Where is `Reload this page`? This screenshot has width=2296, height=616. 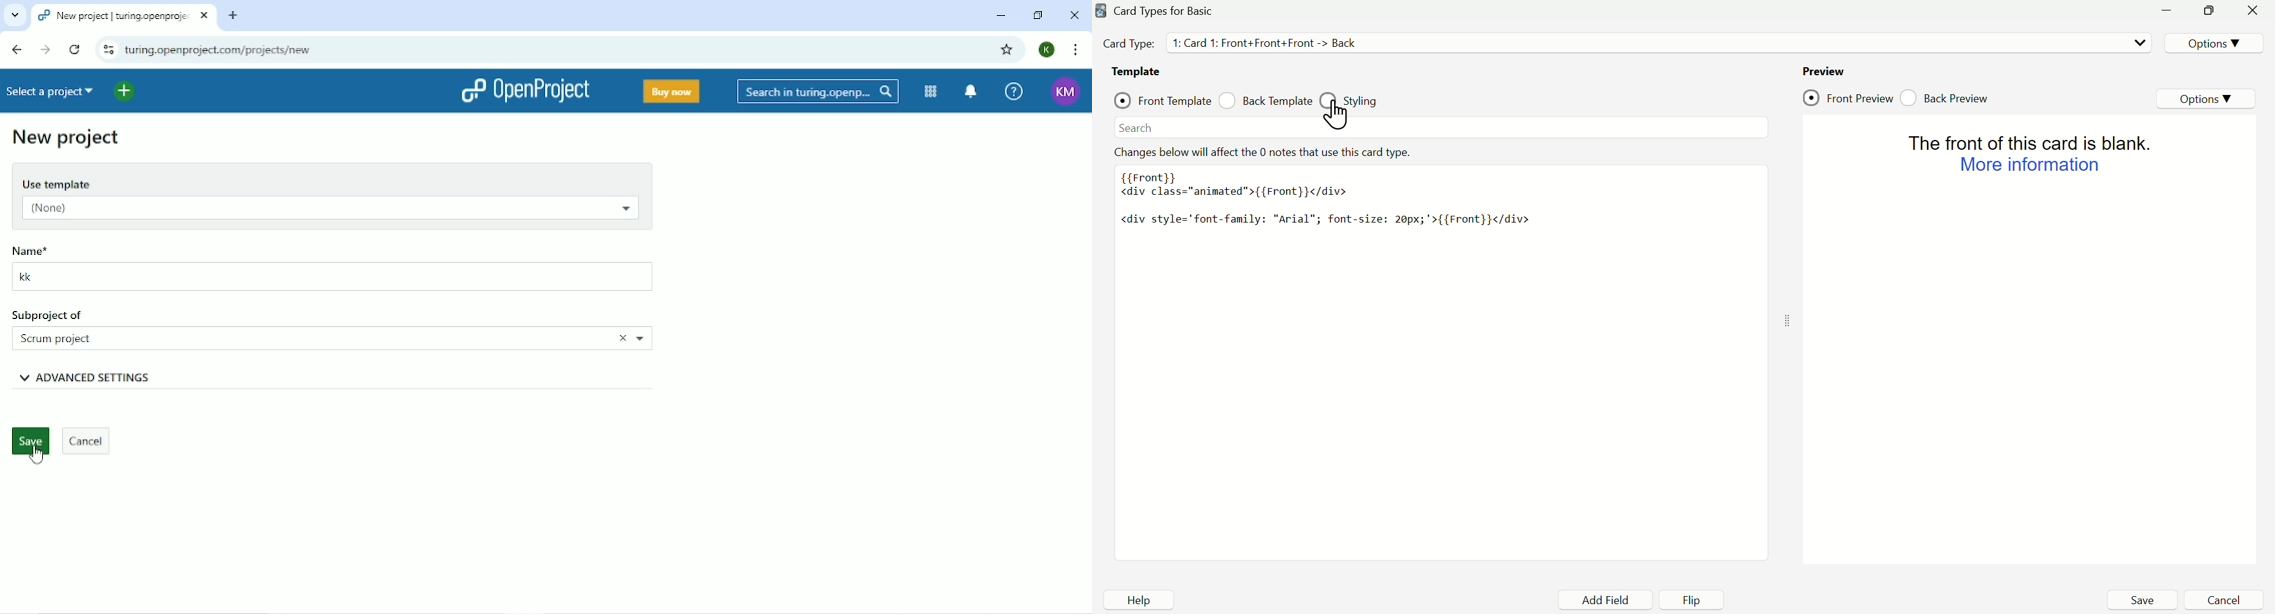
Reload this page is located at coordinates (74, 49).